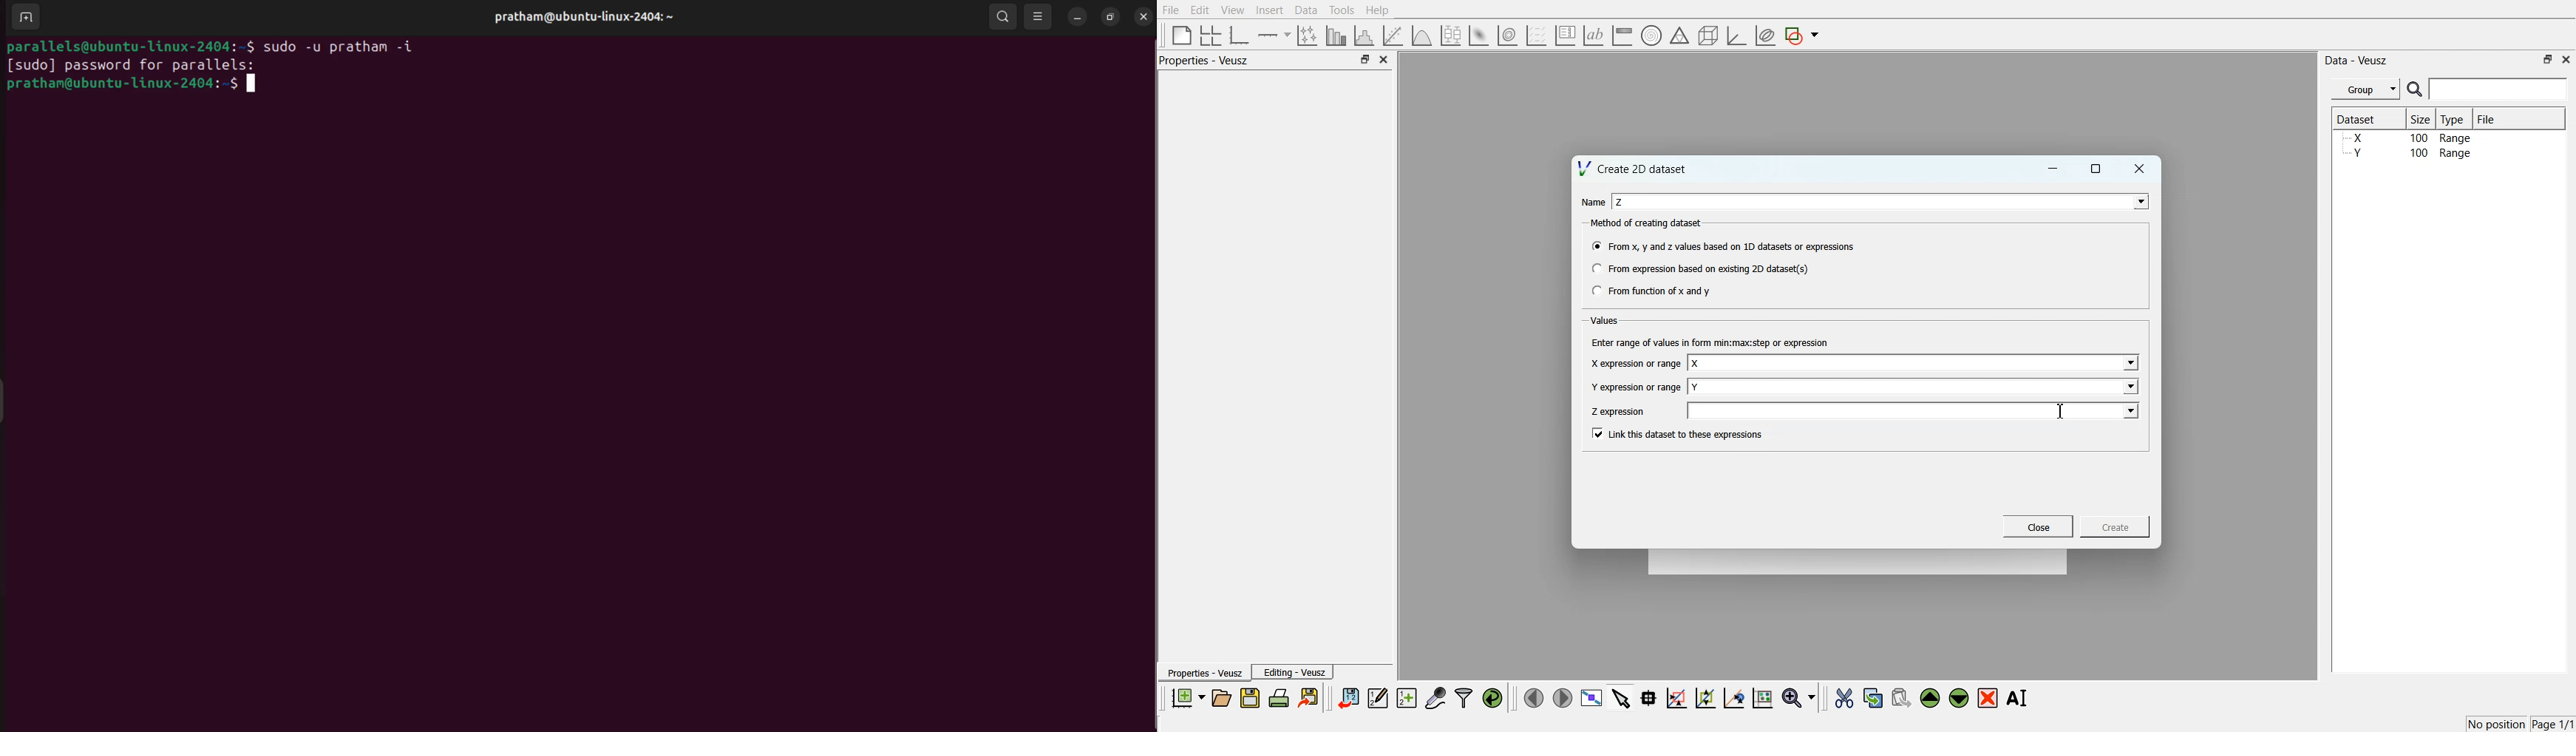 This screenshot has width=2576, height=756. I want to click on ~~ Enter range of values in form min:max:step or expression, so click(1710, 342).